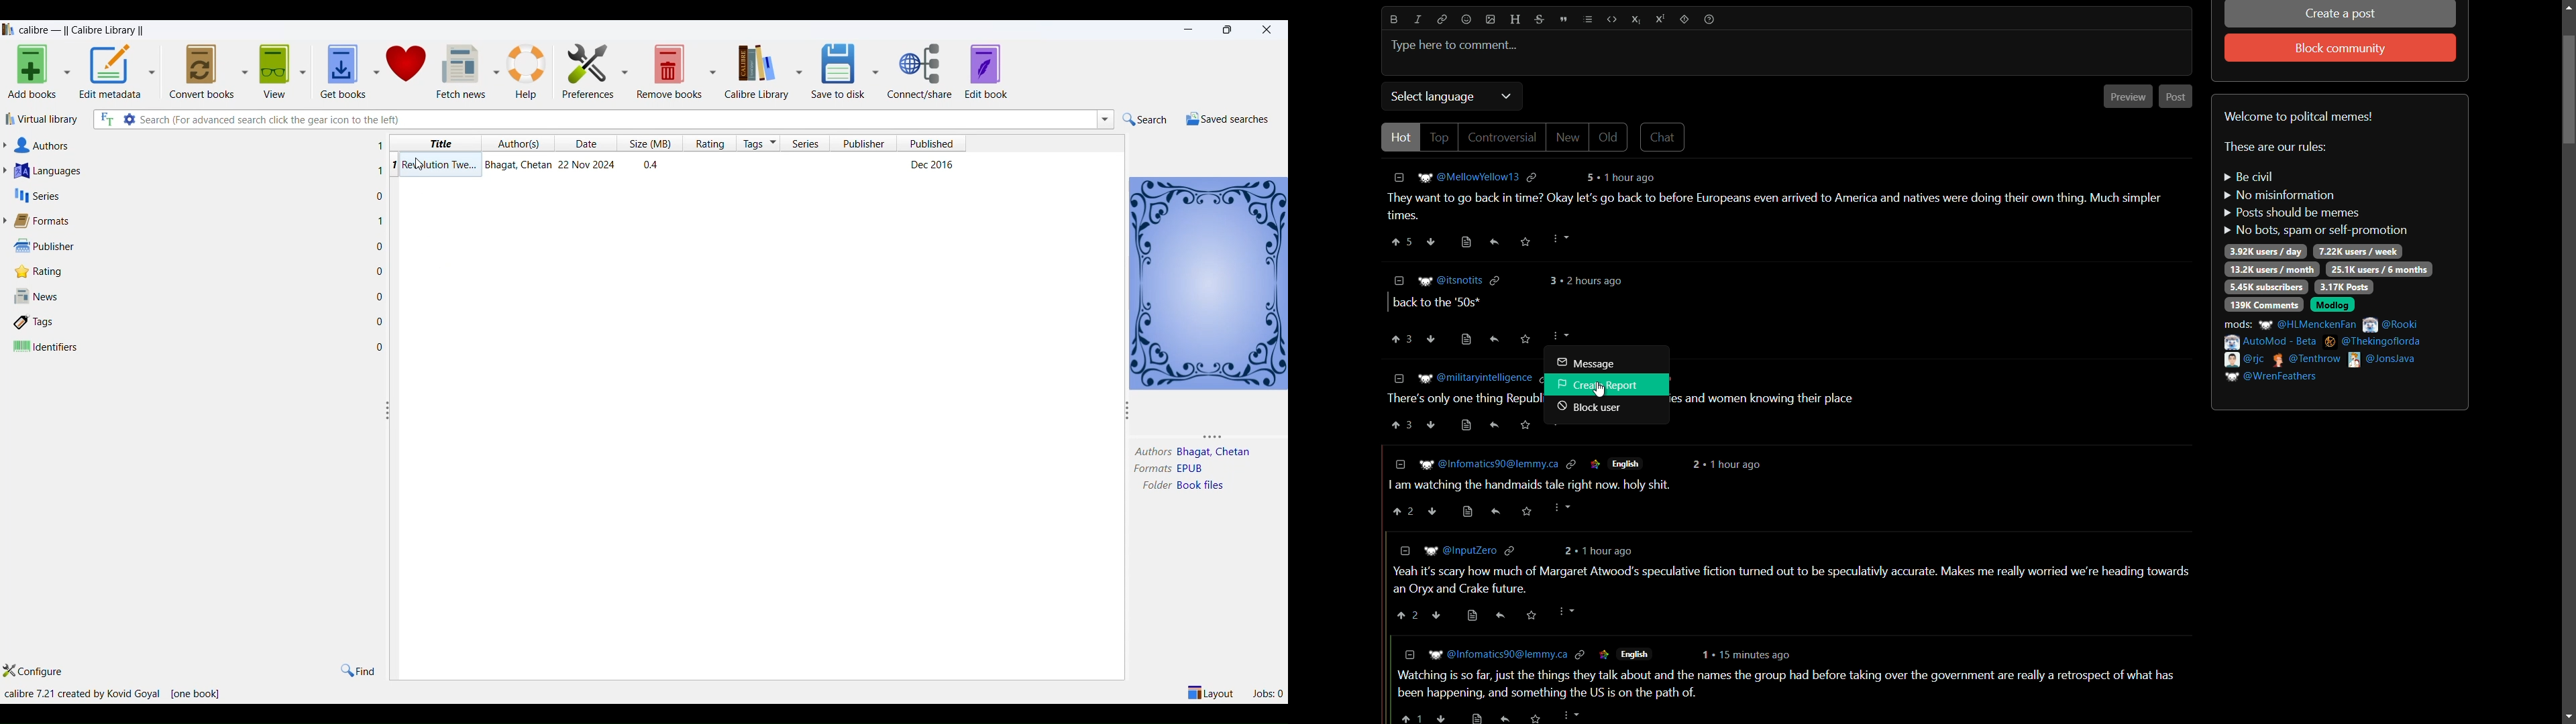  What do you see at coordinates (1563, 19) in the screenshot?
I see `quote` at bounding box center [1563, 19].